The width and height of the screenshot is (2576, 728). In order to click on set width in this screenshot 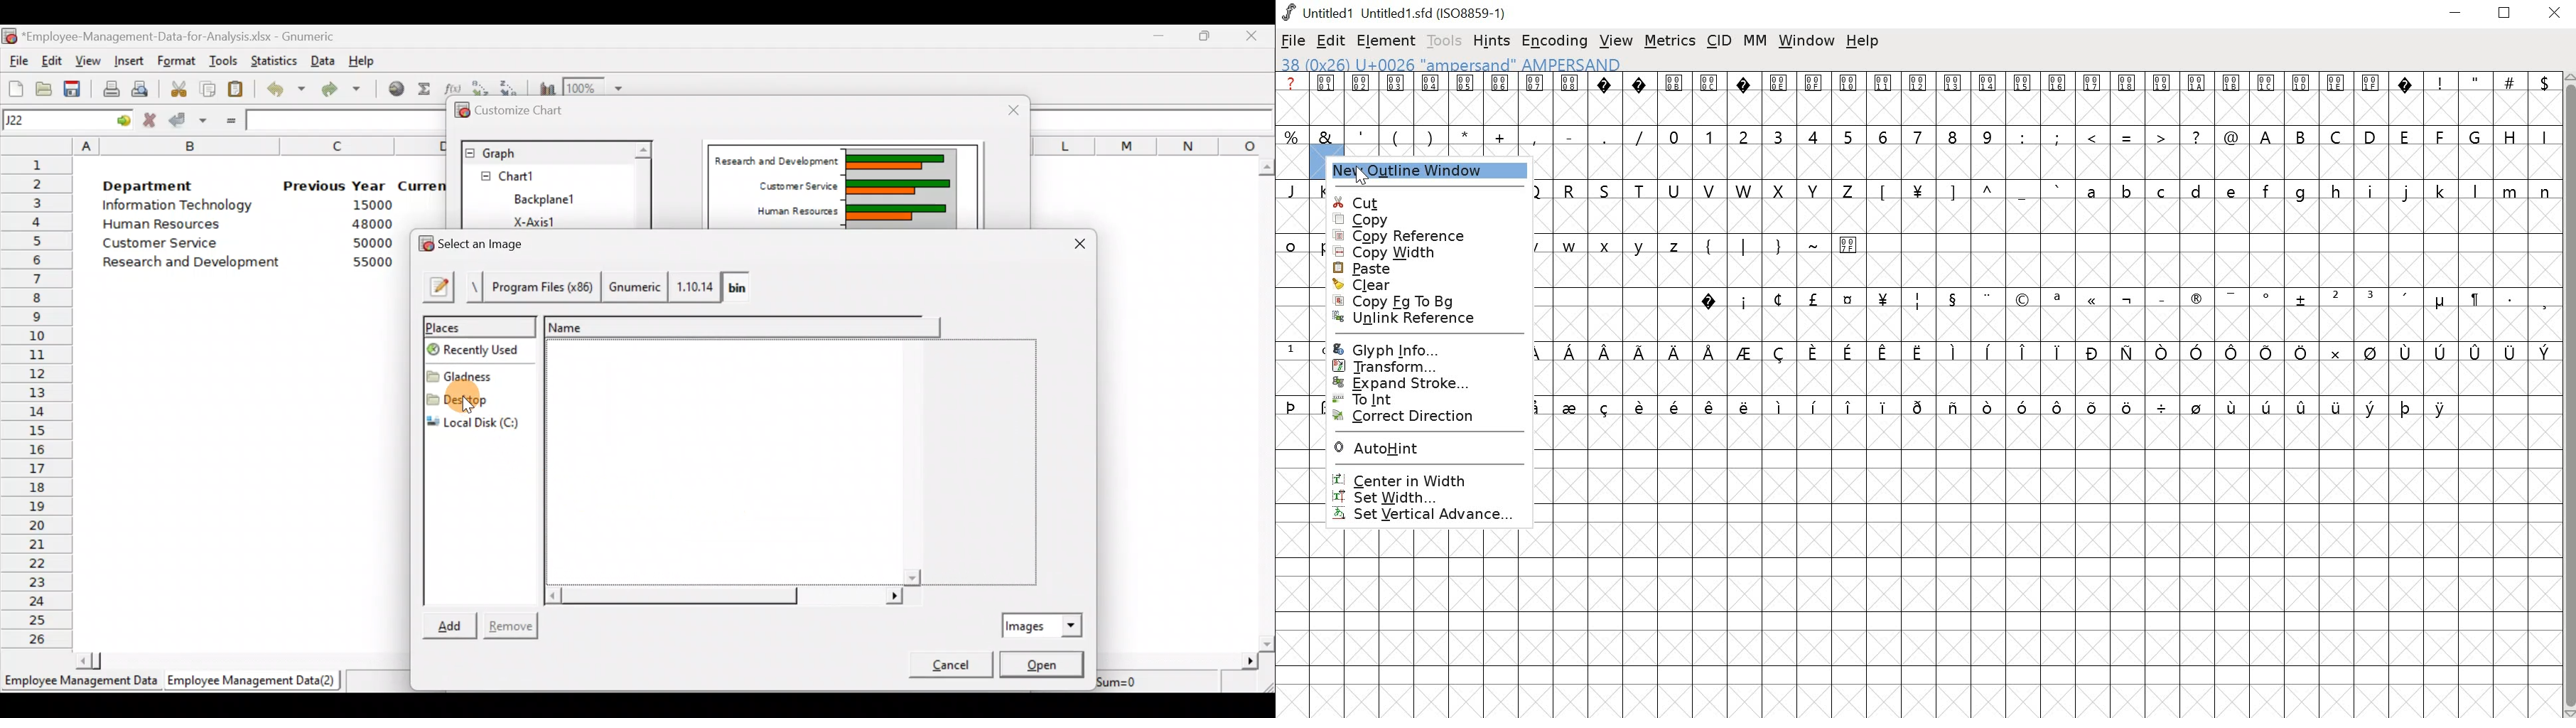, I will do `click(1434, 498)`.